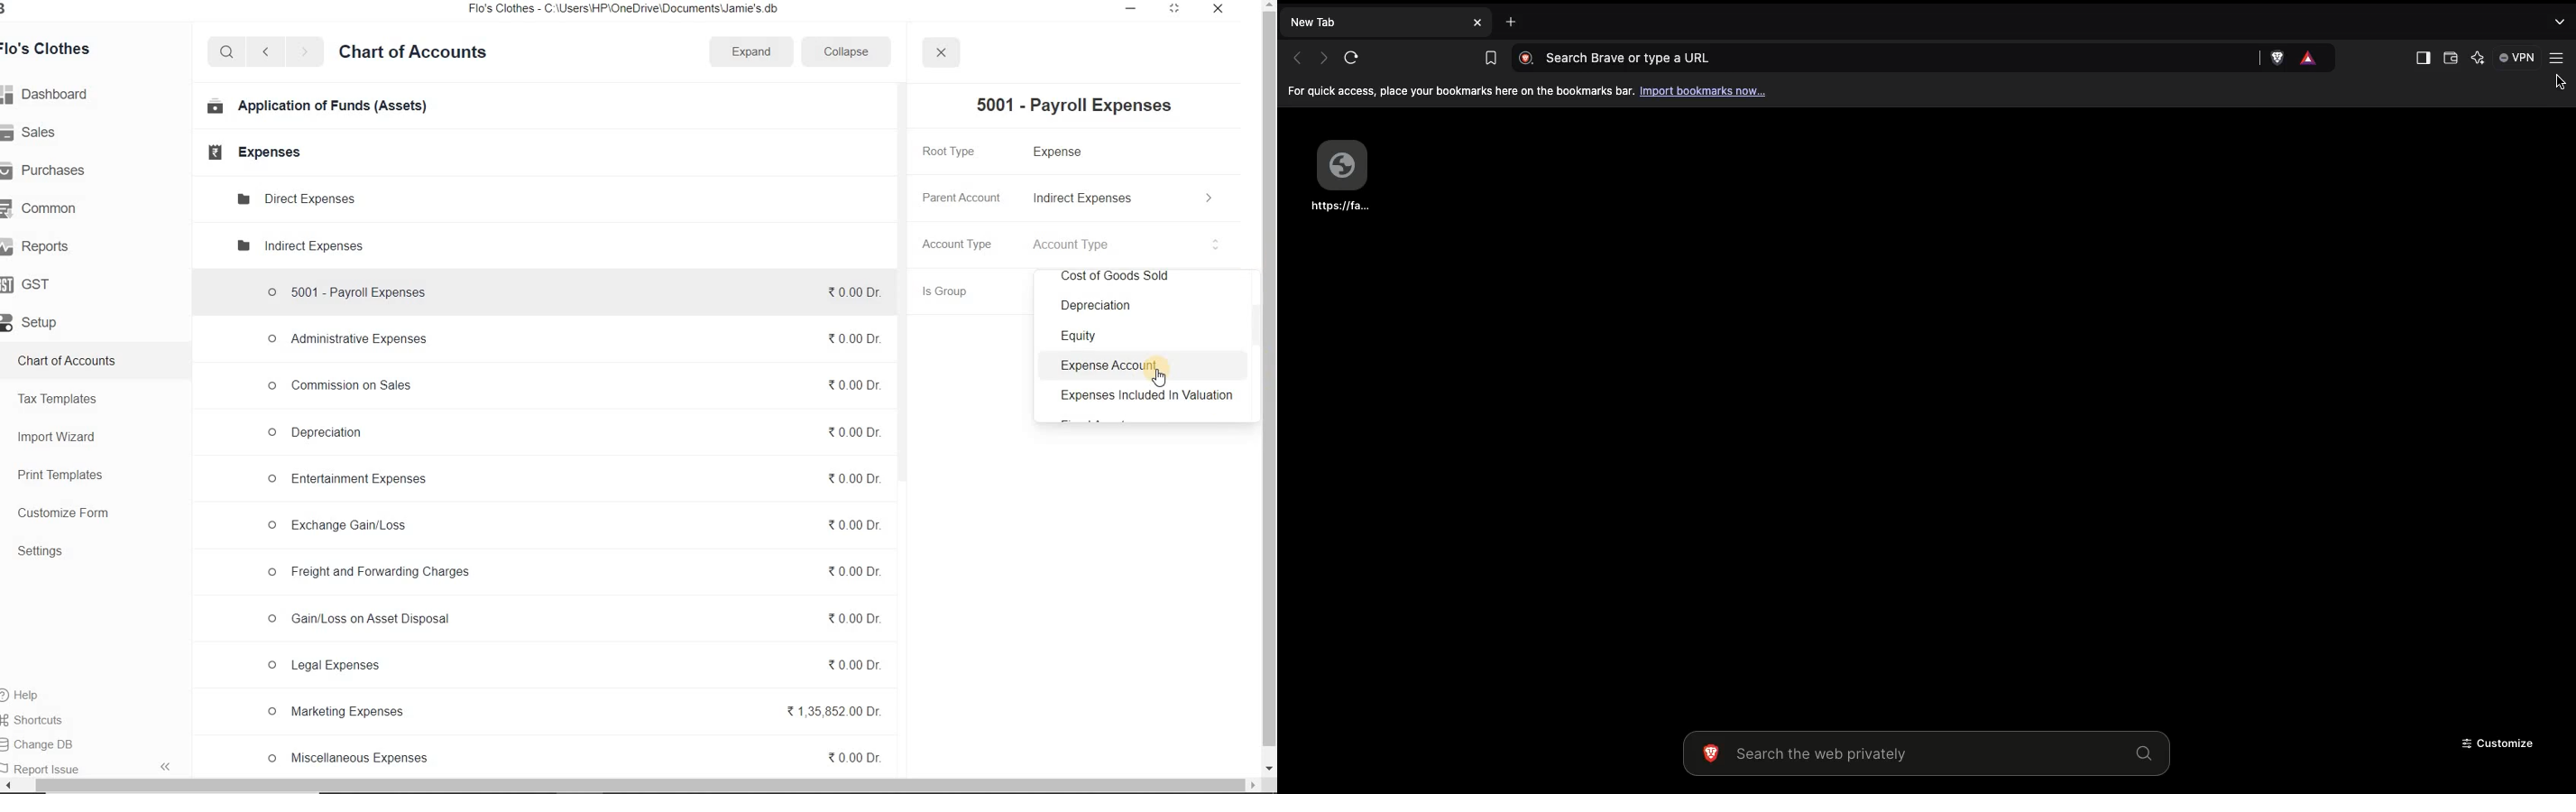  I want to click on Expenses, so click(252, 153).